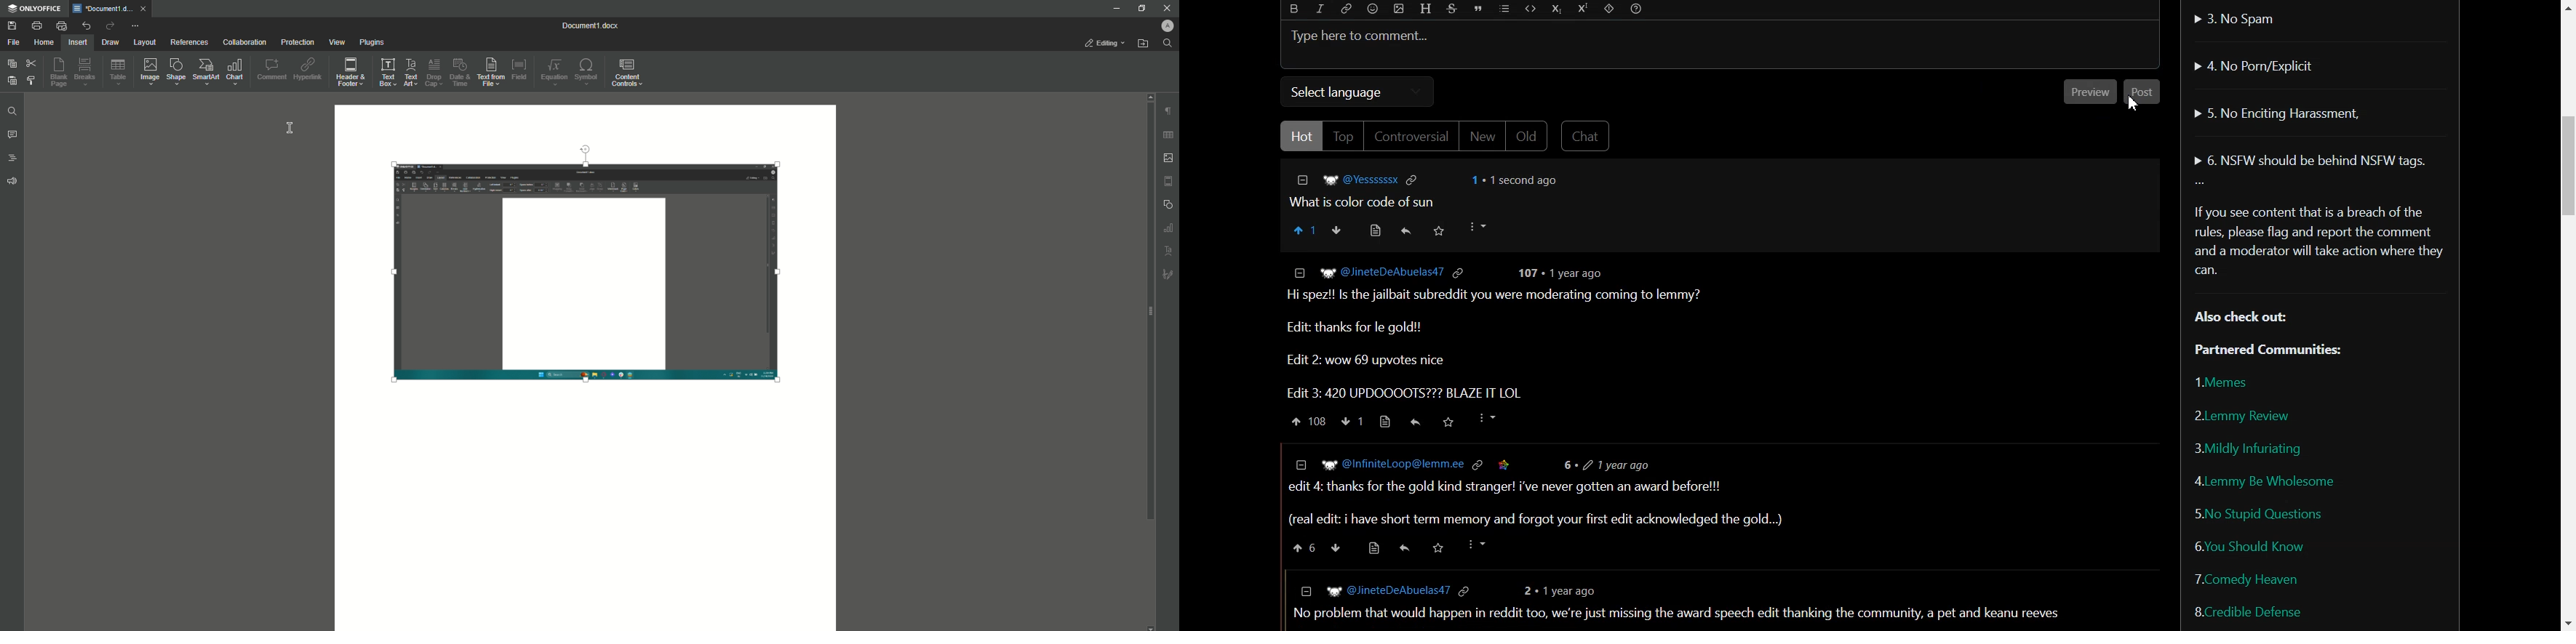 The height and width of the screenshot is (644, 2576). What do you see at coordinates (118, 72) in the screenshot?
I see `Table` at bounding box center [118, 72].